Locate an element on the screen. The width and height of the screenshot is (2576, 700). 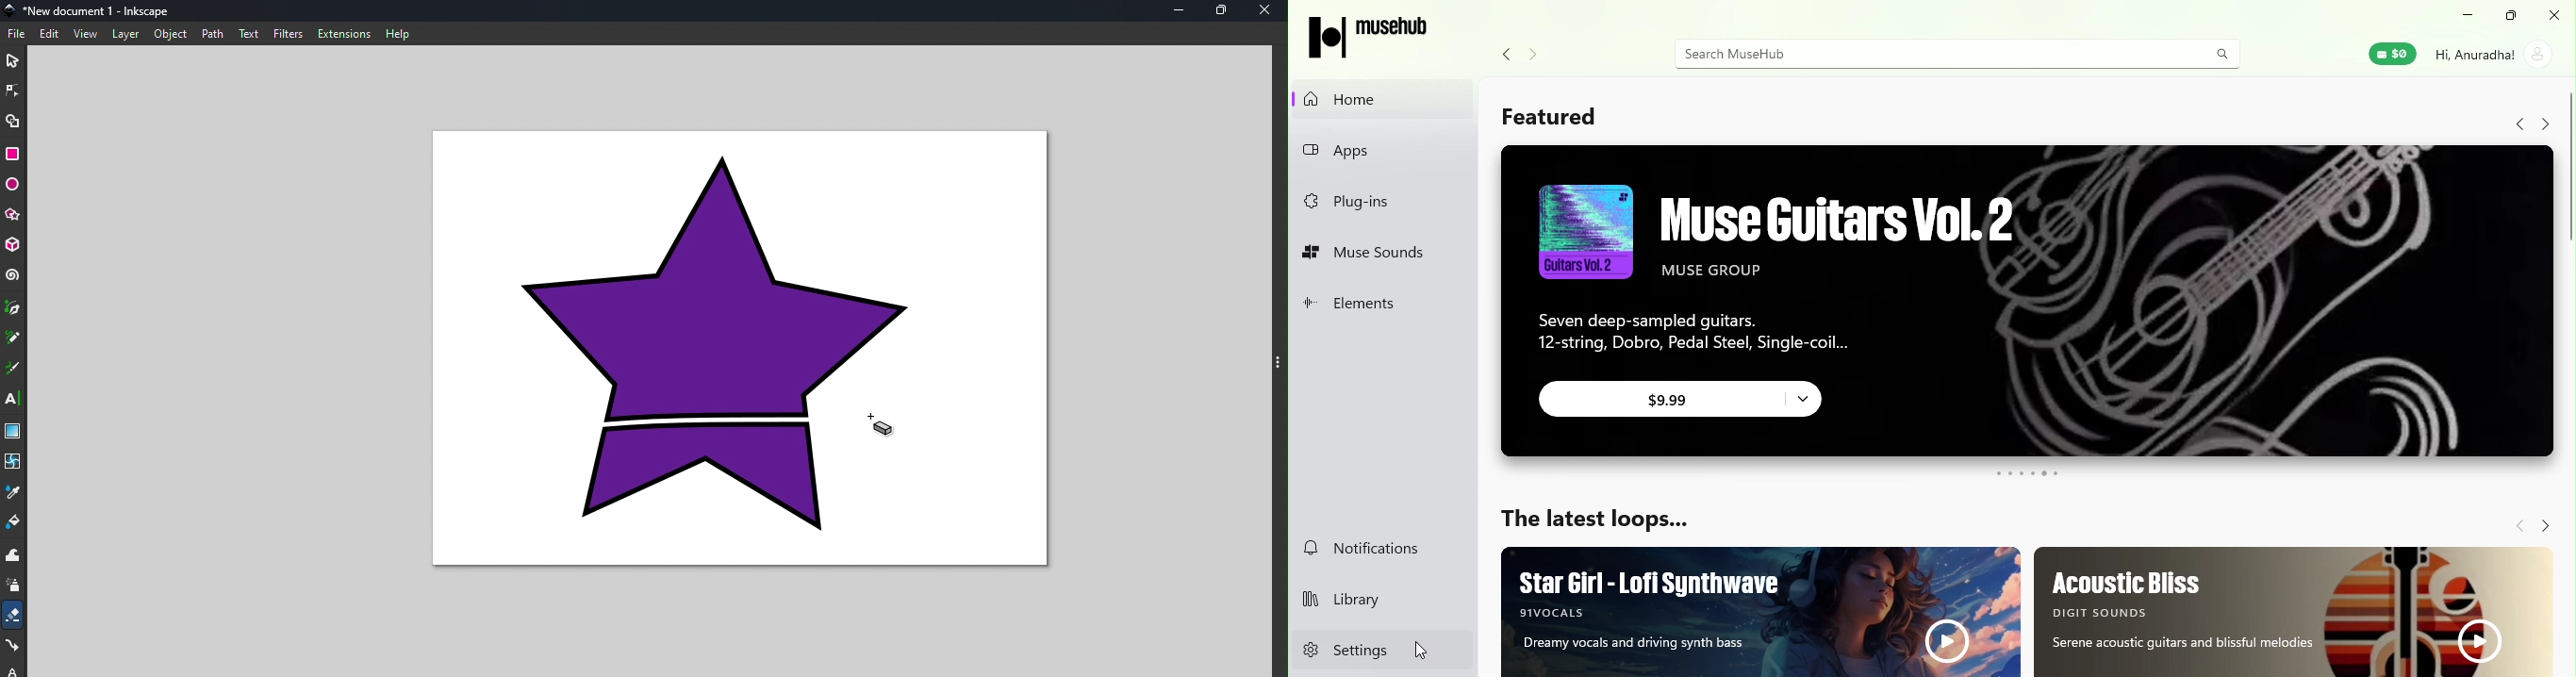
maximize is located at coordinates (1225, 11).